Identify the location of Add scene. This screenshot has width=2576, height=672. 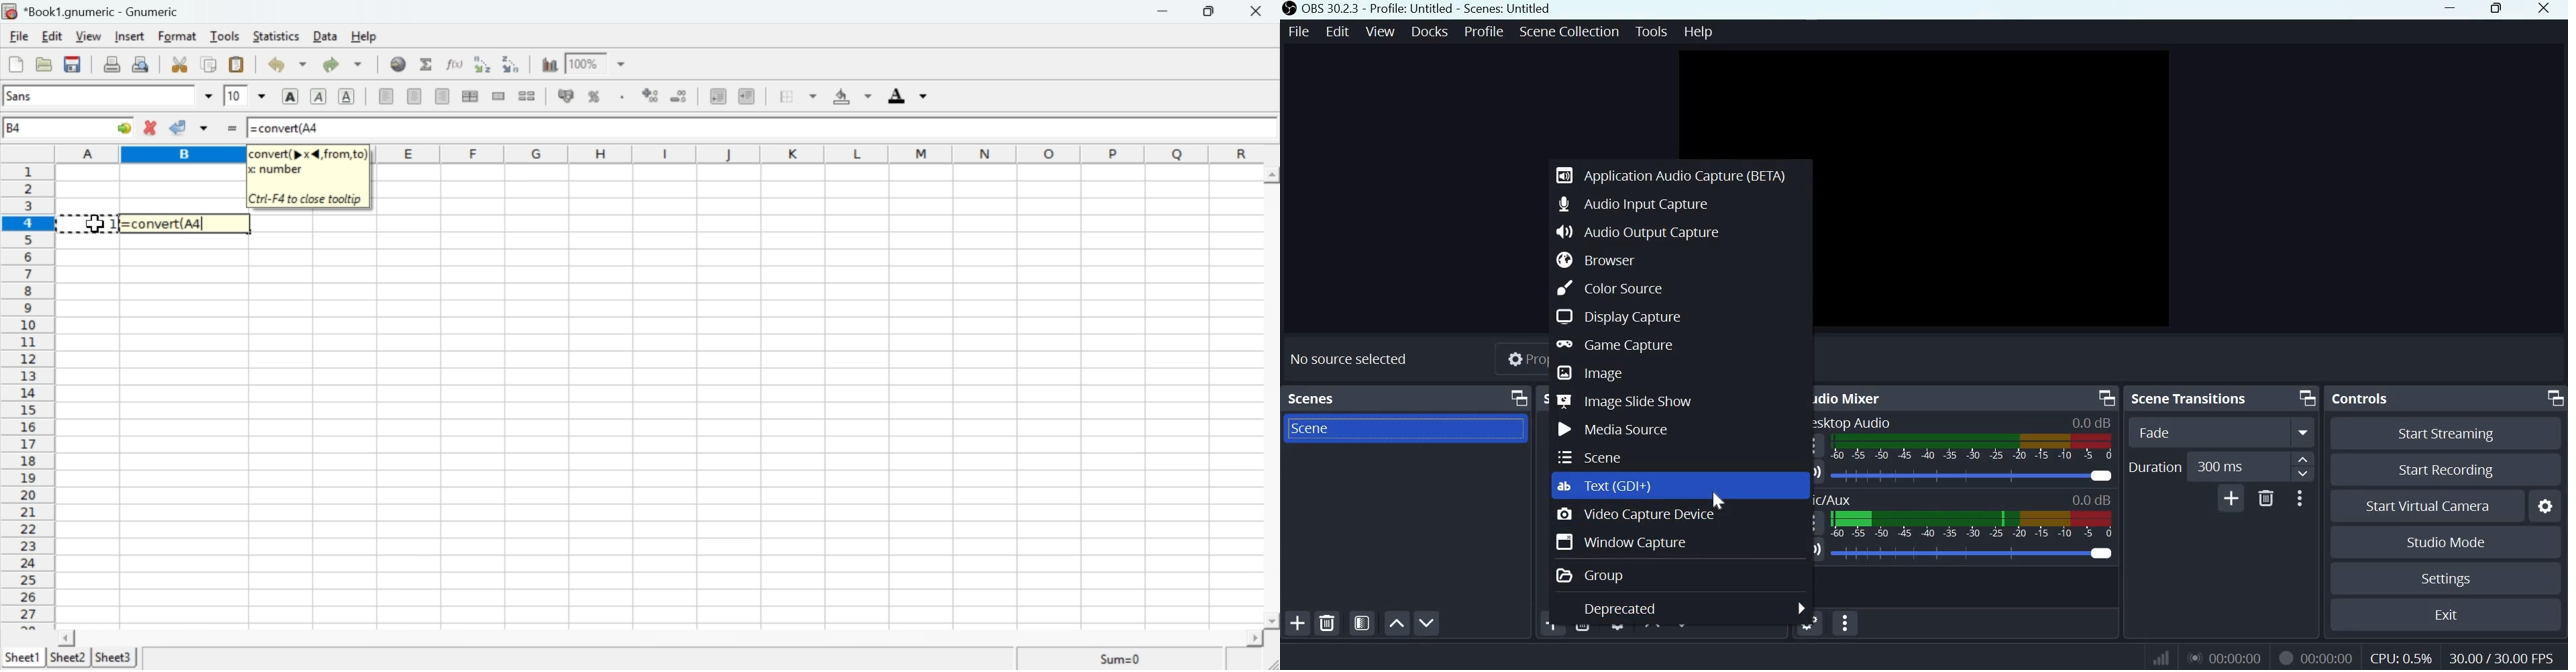
(1298, 624).